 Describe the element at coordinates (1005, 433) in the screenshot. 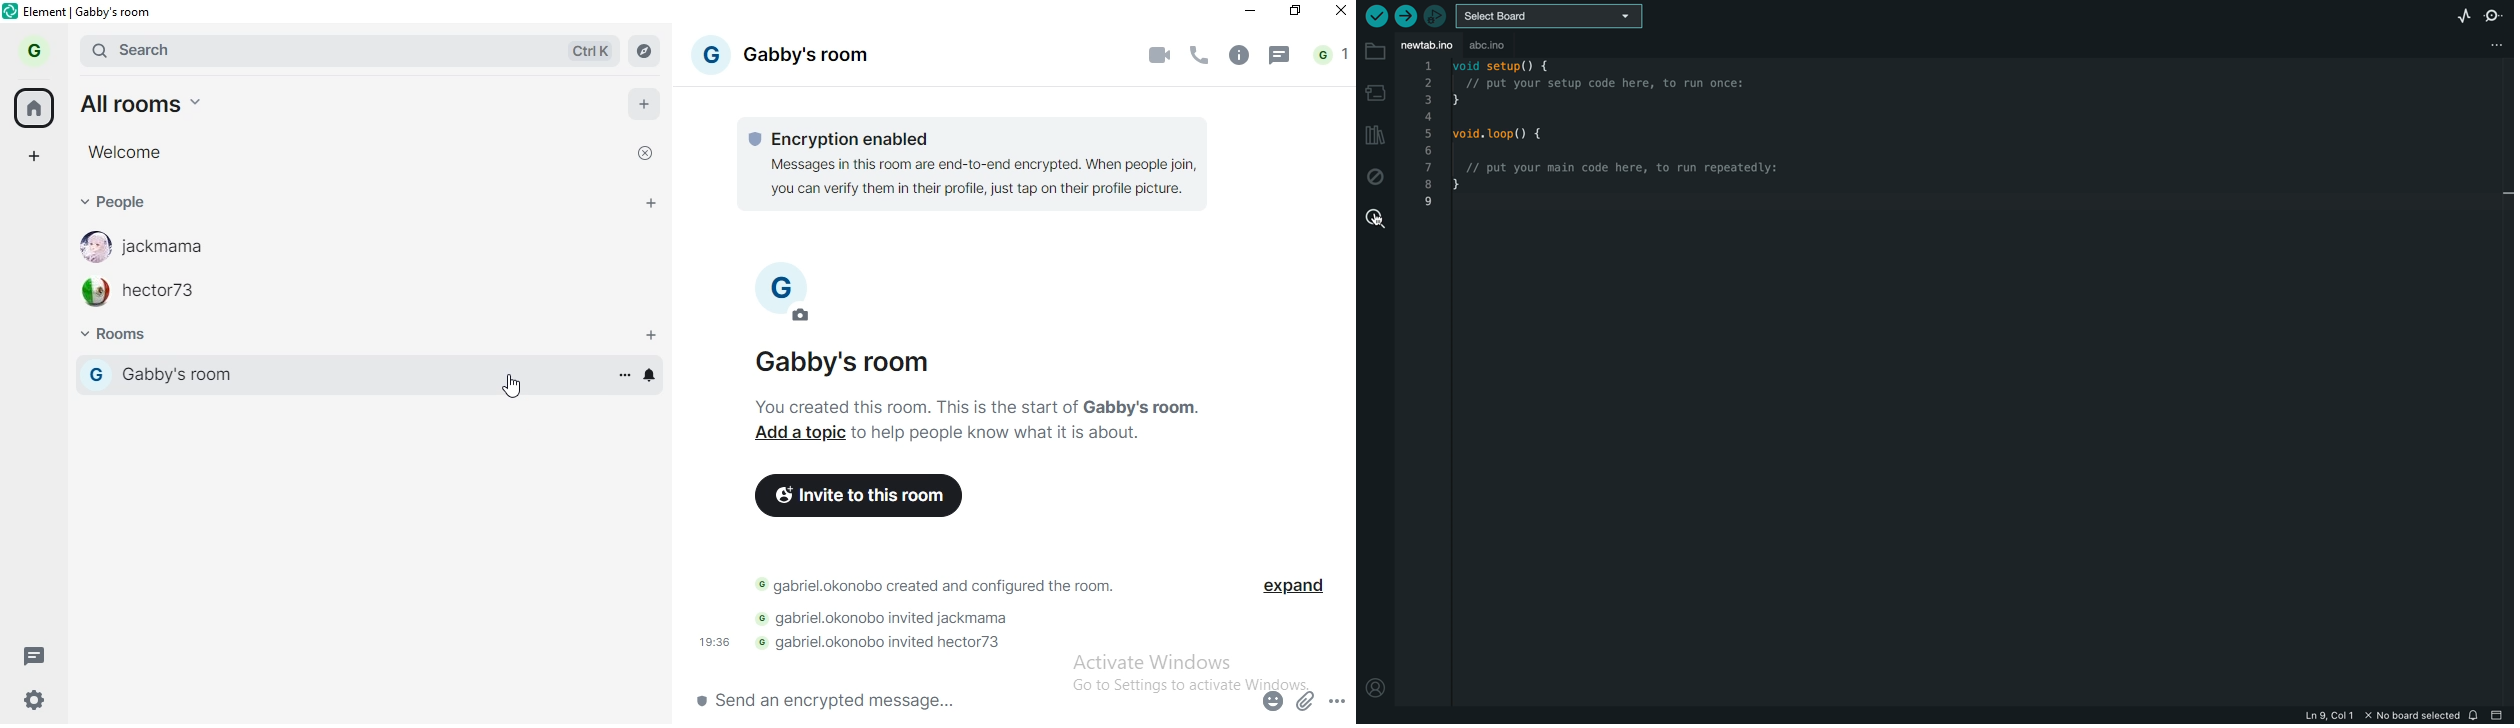

I see `text` at that location.